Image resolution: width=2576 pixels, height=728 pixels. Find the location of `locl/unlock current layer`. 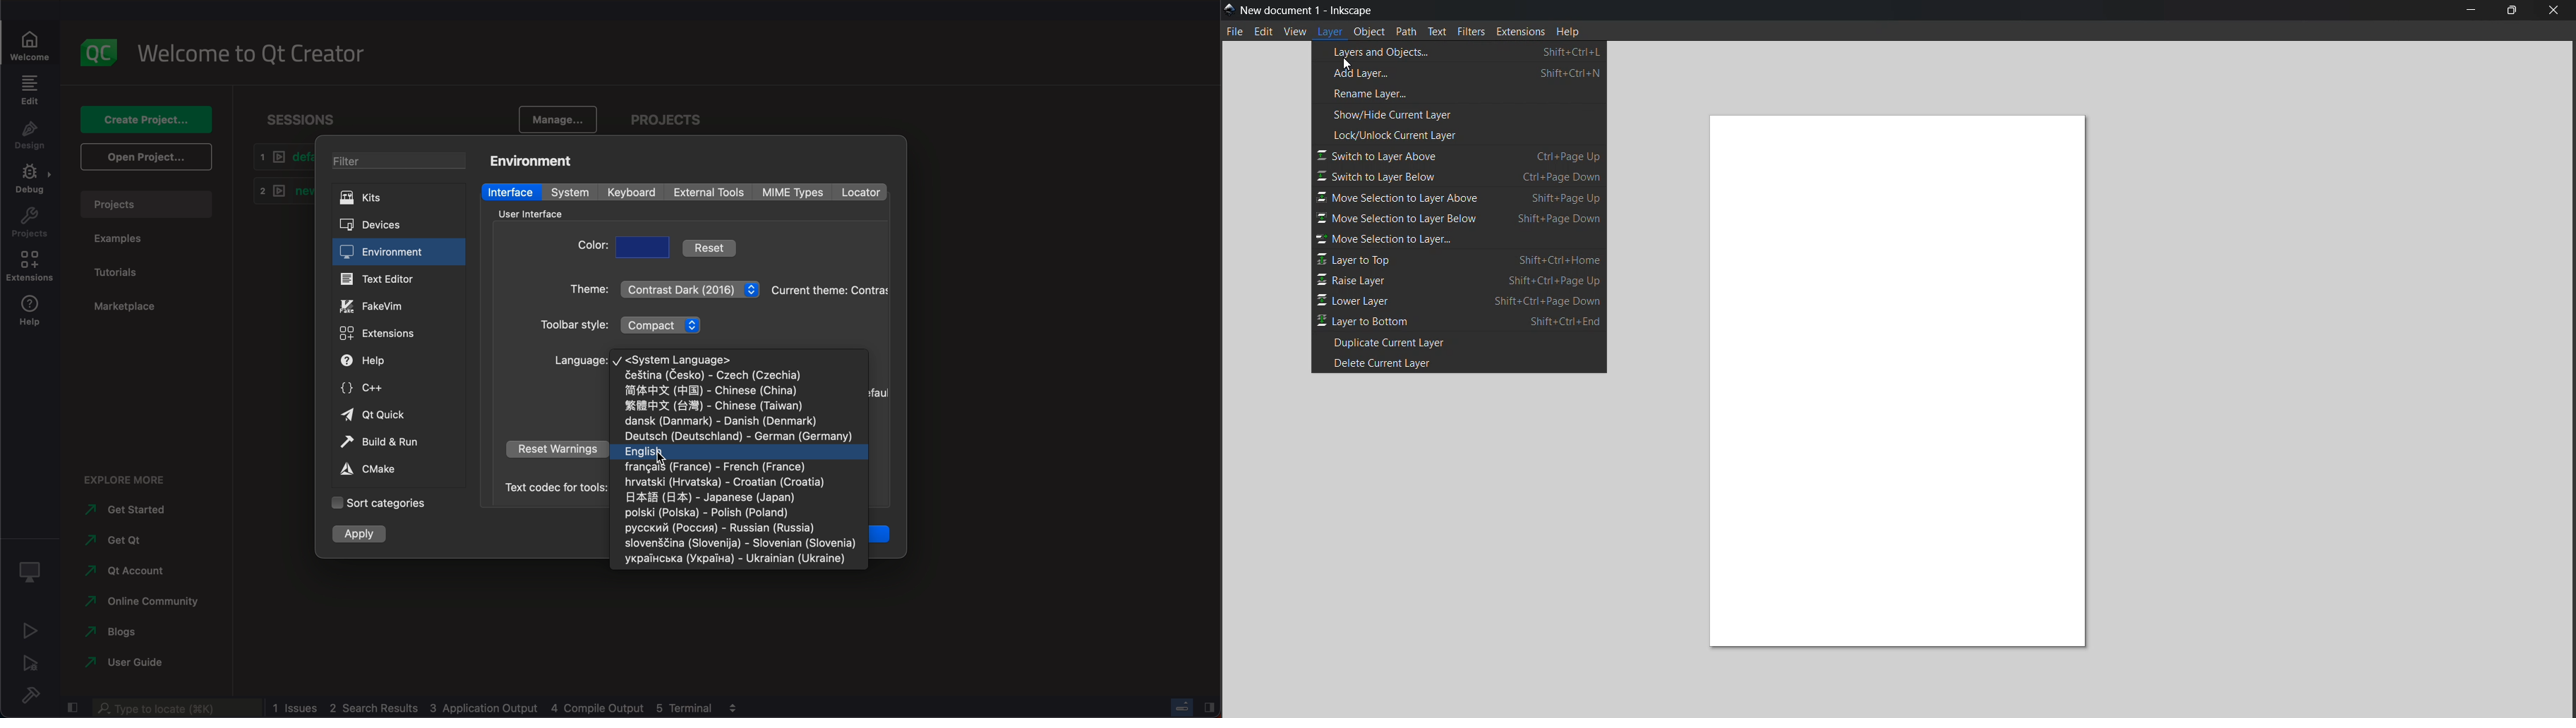

locl/unlock current layer is located at coordinates (1398, 135).